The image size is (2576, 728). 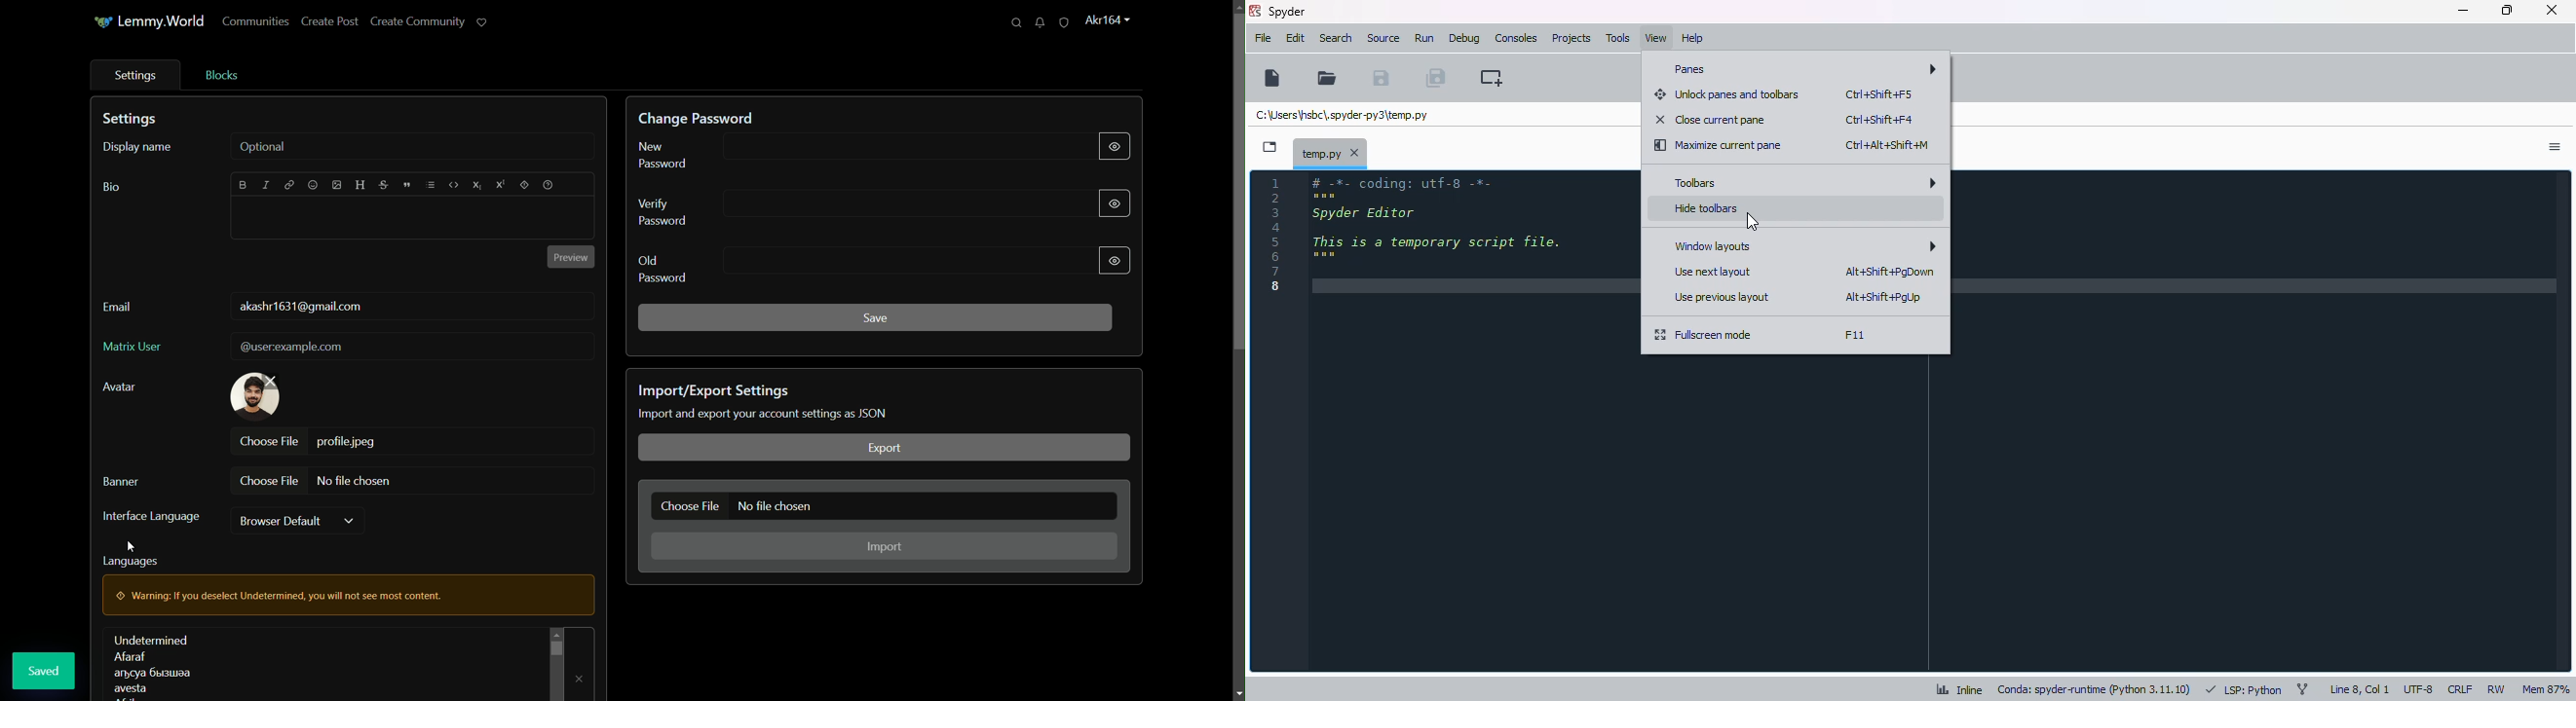 I want to click on show, so click(x=1115, y=202).